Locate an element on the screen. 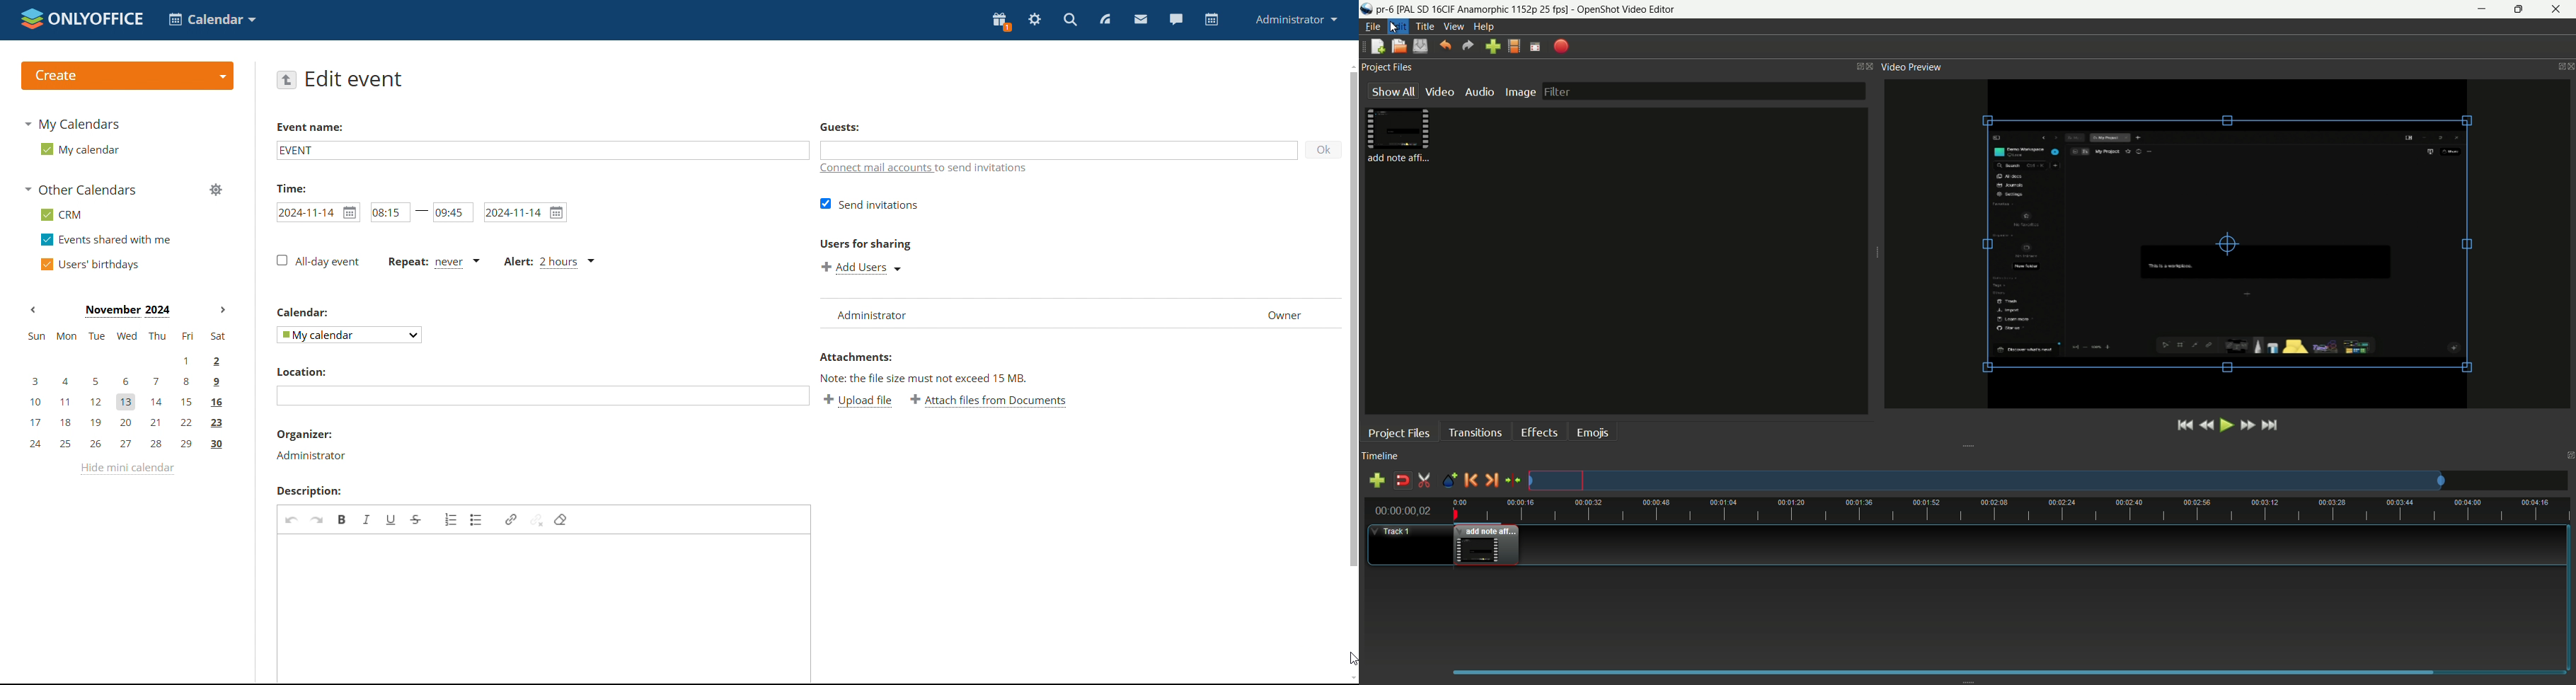 The width and height of the screenshot is (2576, 700). video preview is located at coordinates (2221, 245).